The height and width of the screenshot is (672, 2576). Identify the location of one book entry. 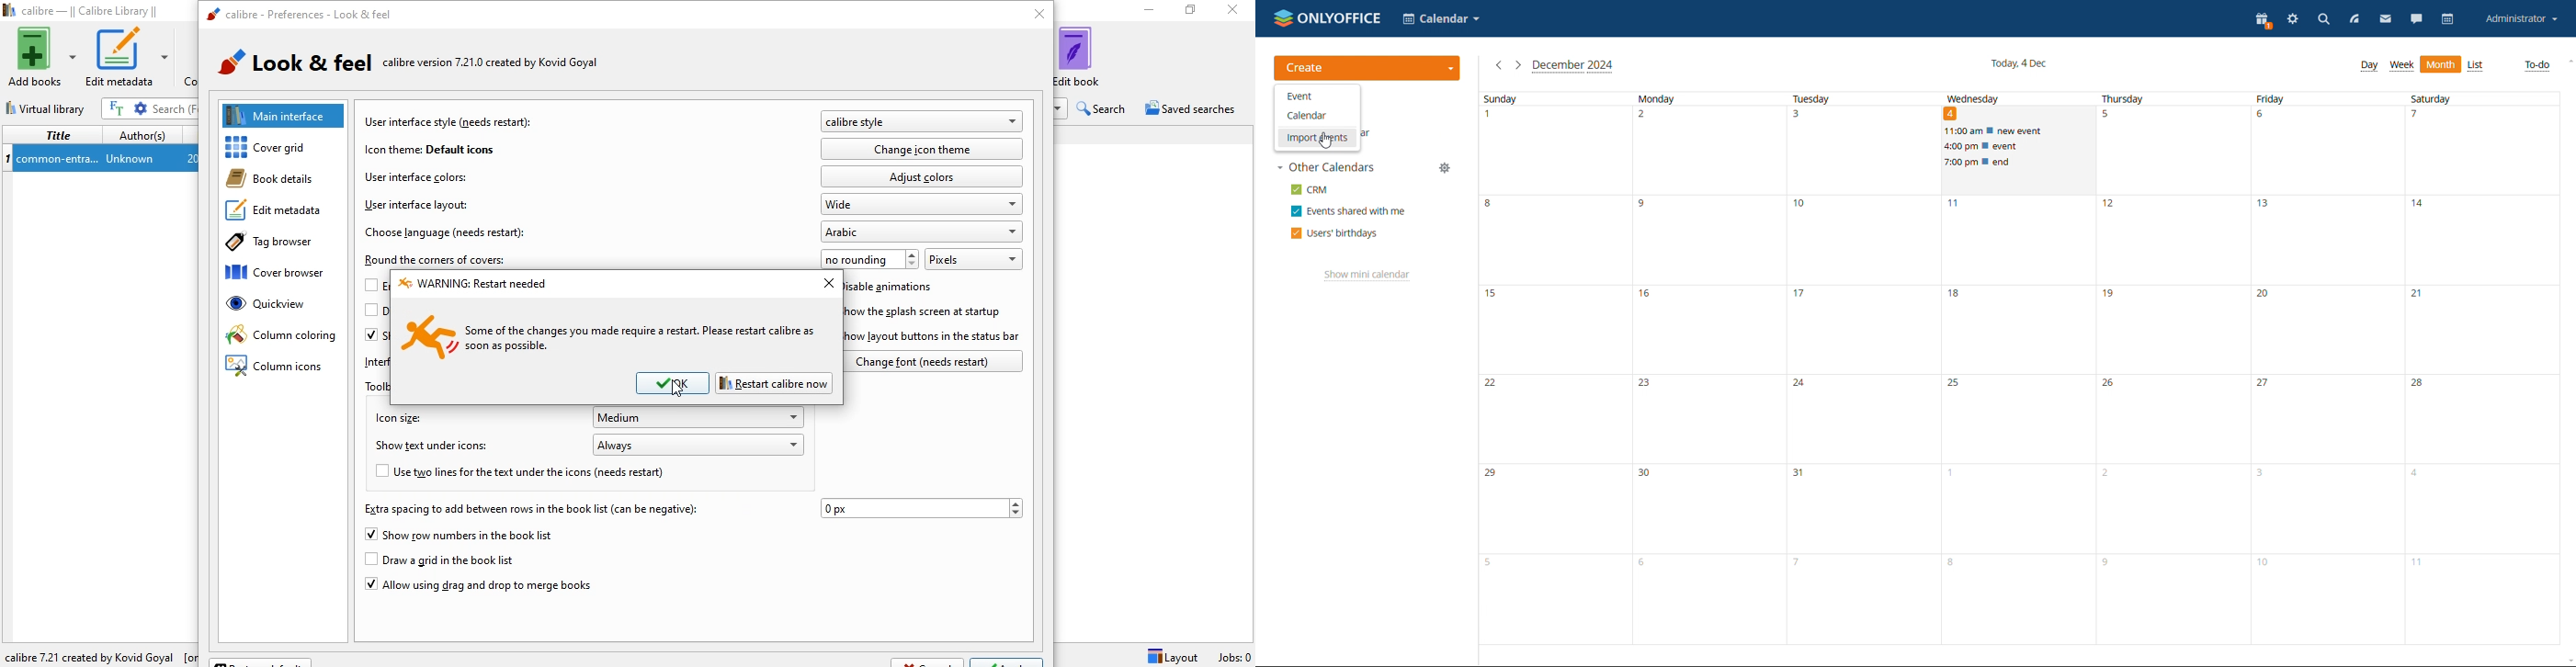
(99, 159).